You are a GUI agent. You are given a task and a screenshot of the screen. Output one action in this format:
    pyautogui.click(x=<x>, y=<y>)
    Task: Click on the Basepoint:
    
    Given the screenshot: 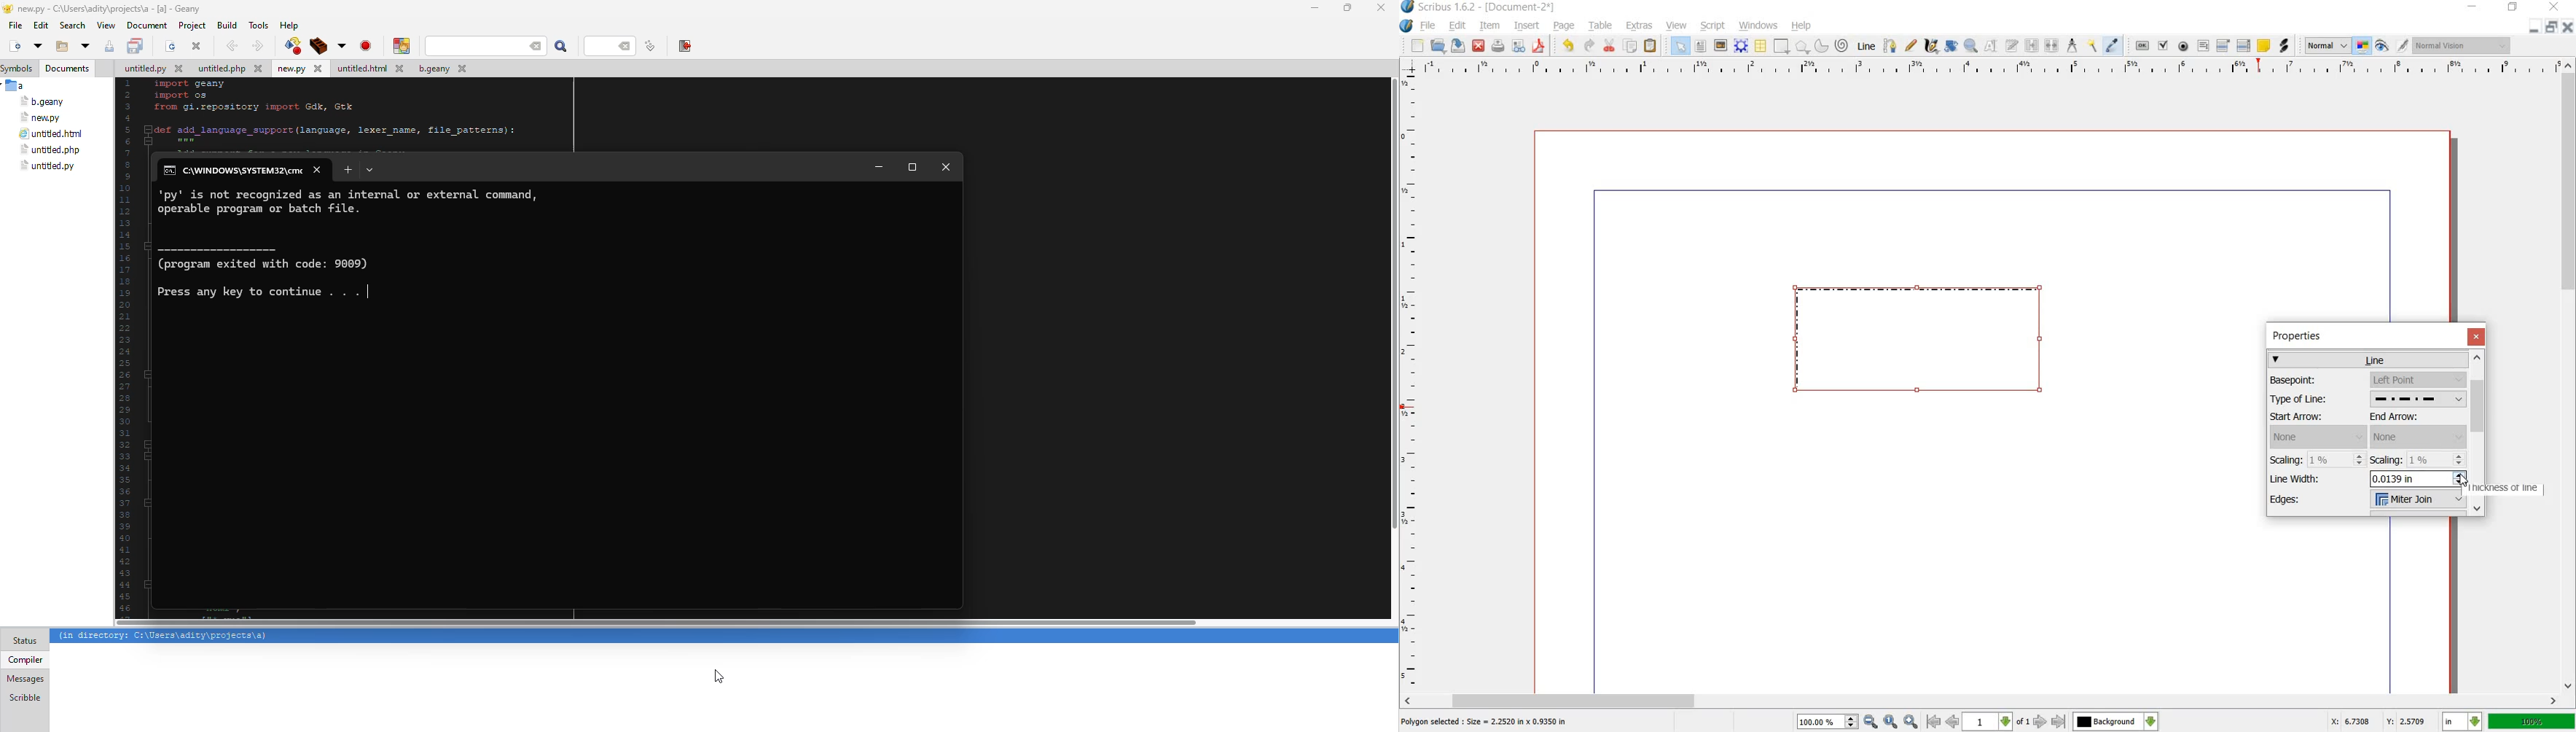 What is the action you would take?
    pyautogui.click(x=2312, y=380)
    